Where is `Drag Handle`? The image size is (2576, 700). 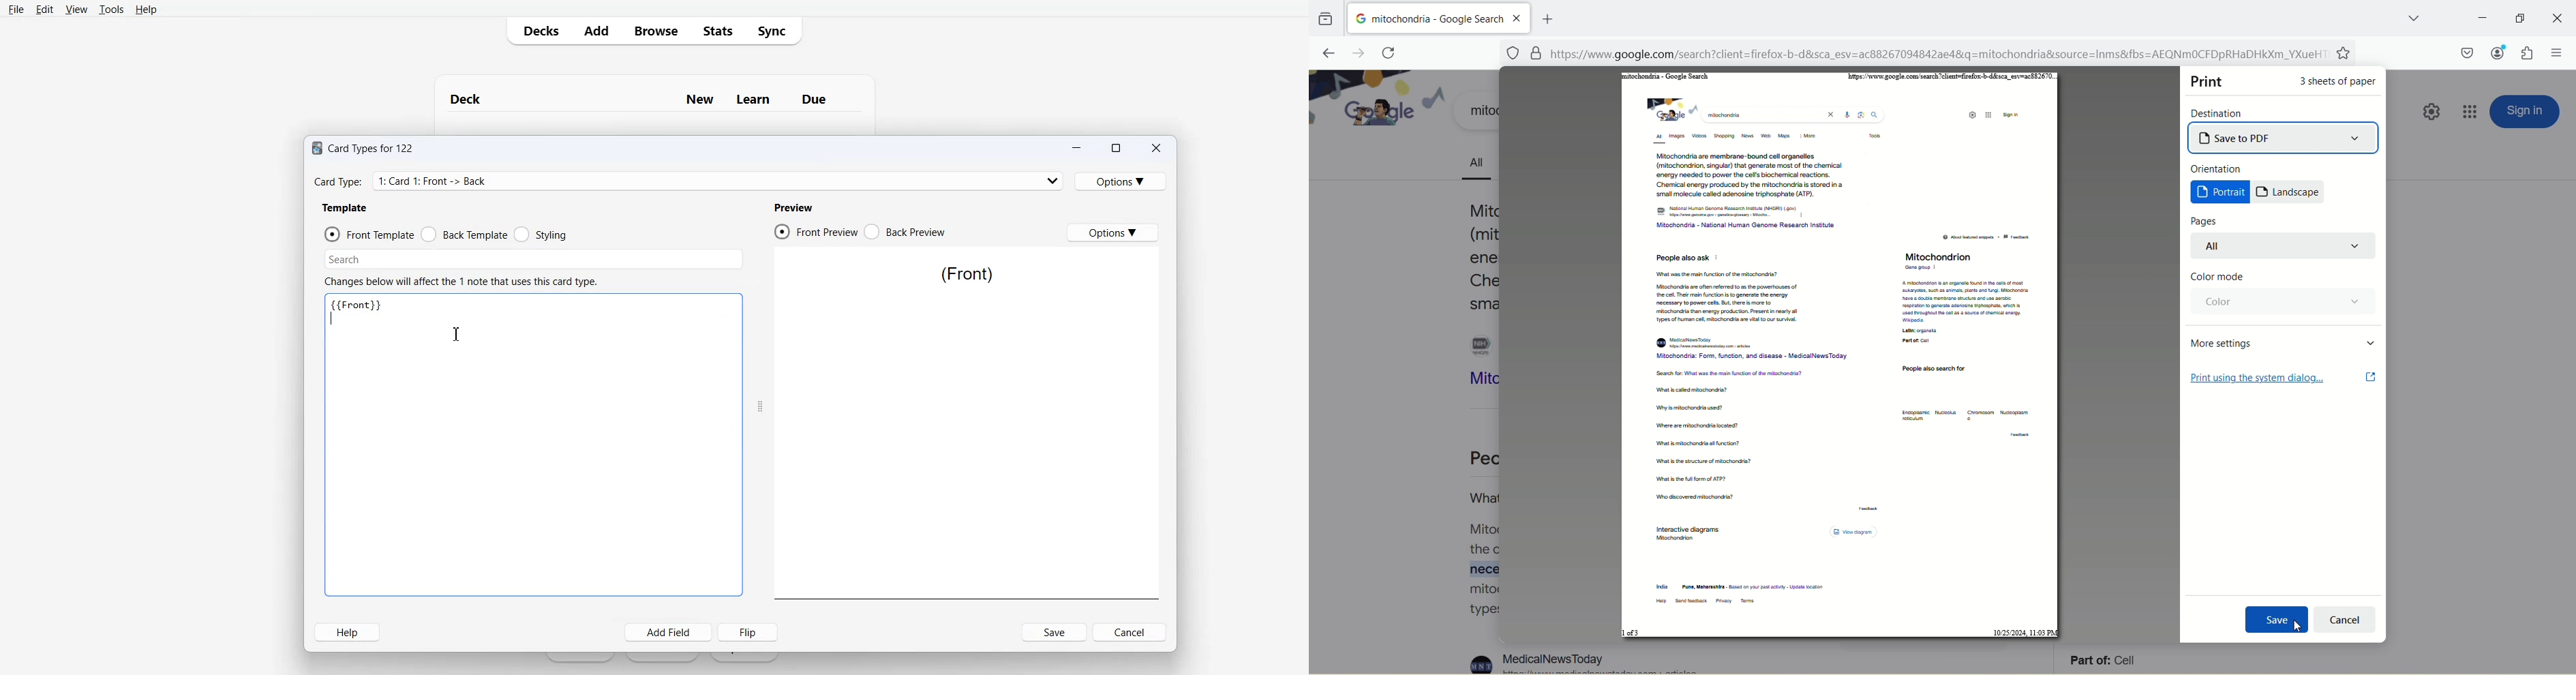
Drag Handle is located at coordinates (760, 408).